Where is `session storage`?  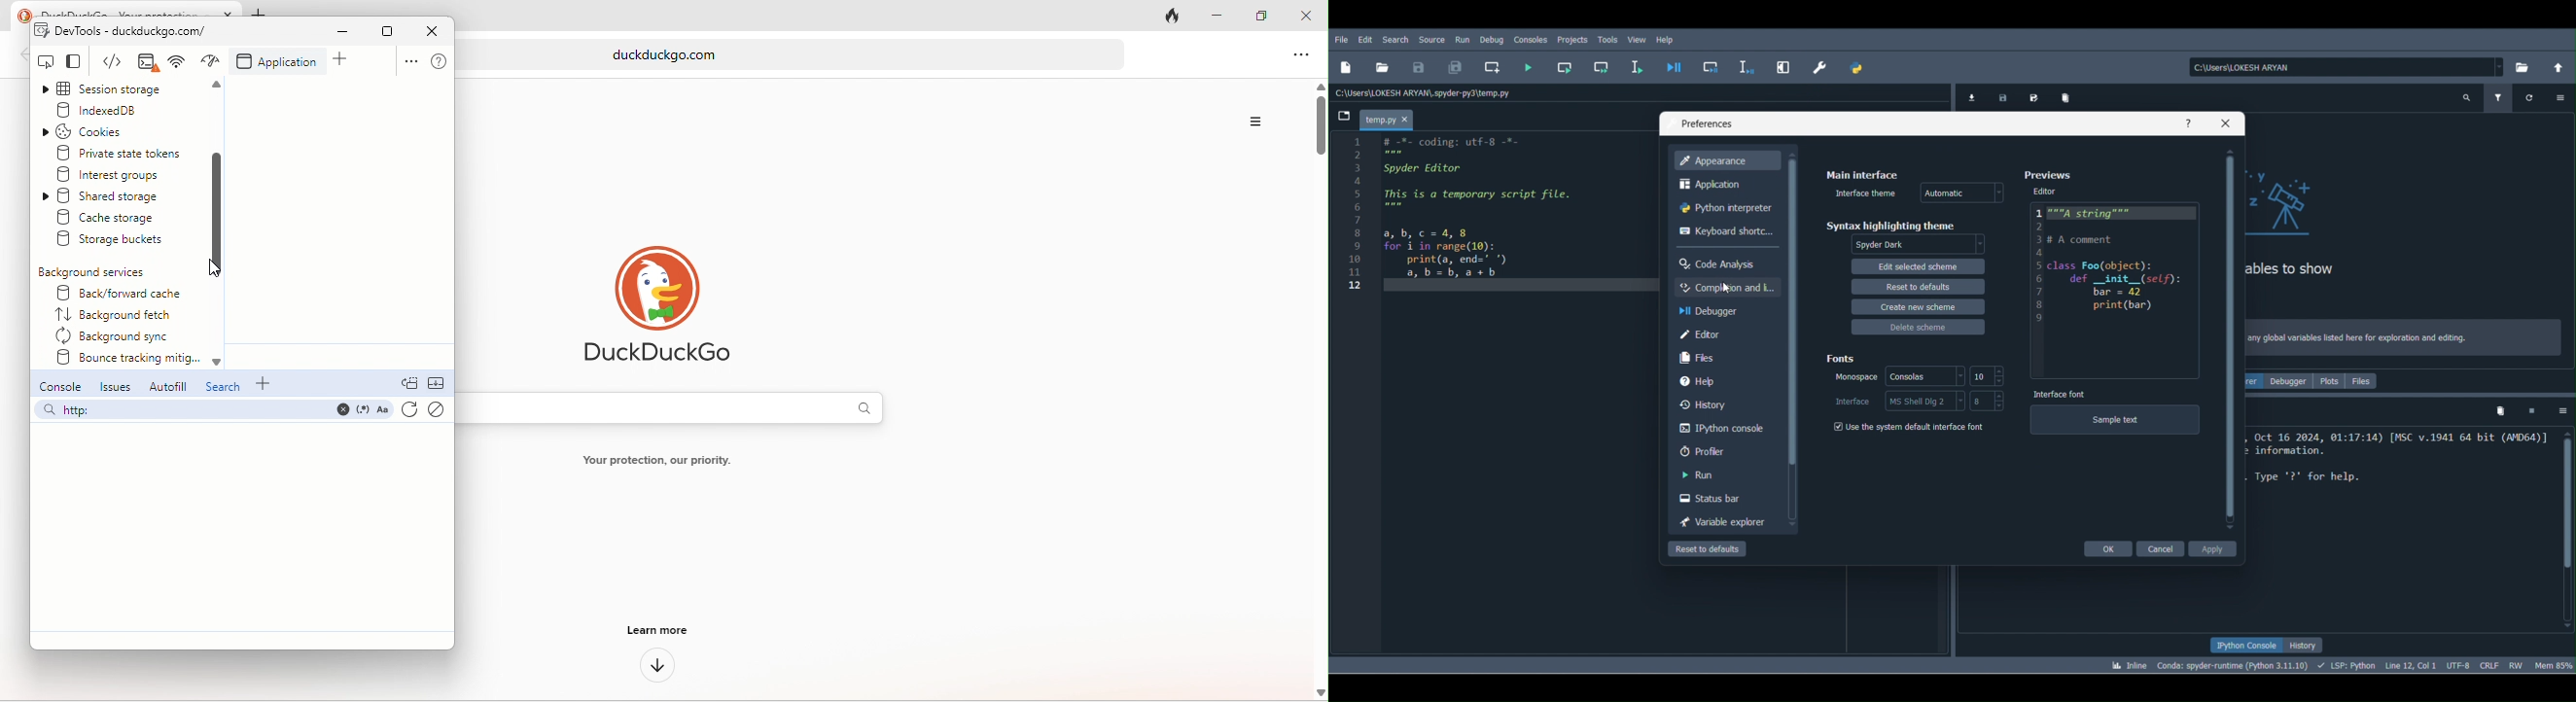
session storage is located at coordinates (118, 89).